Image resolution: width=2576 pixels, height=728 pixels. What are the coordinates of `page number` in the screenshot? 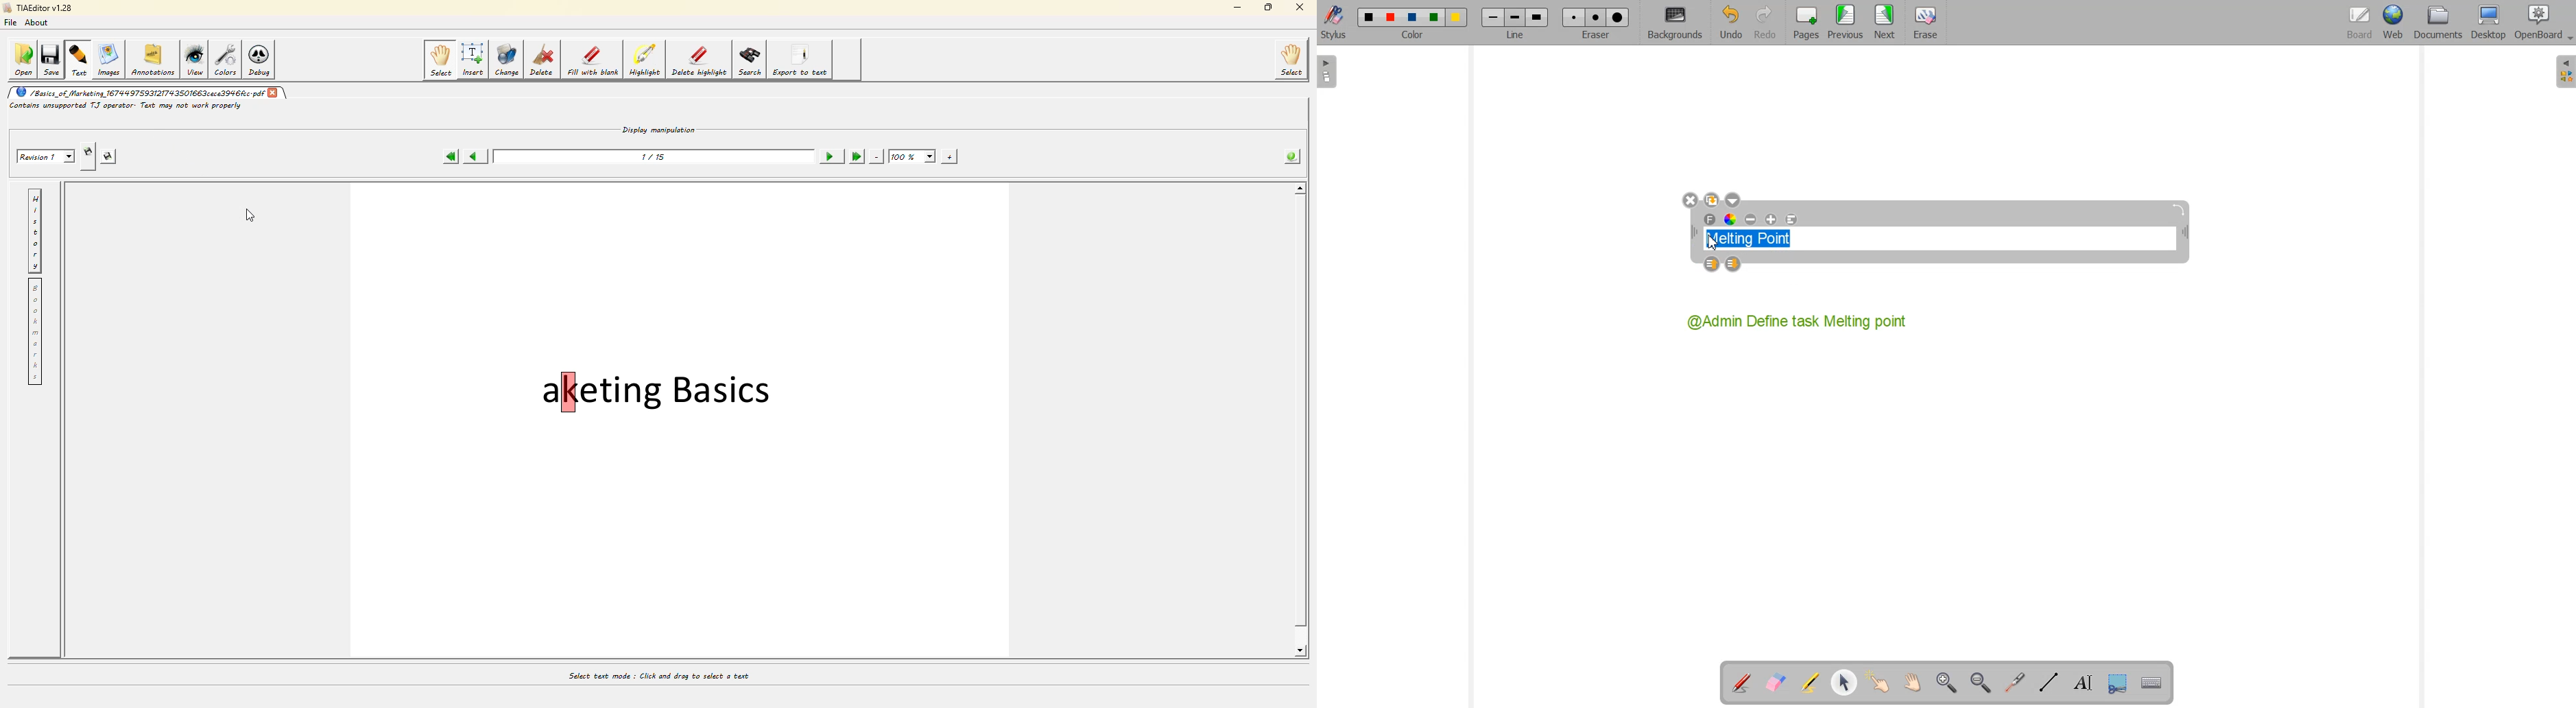 It's located at (654, 156).